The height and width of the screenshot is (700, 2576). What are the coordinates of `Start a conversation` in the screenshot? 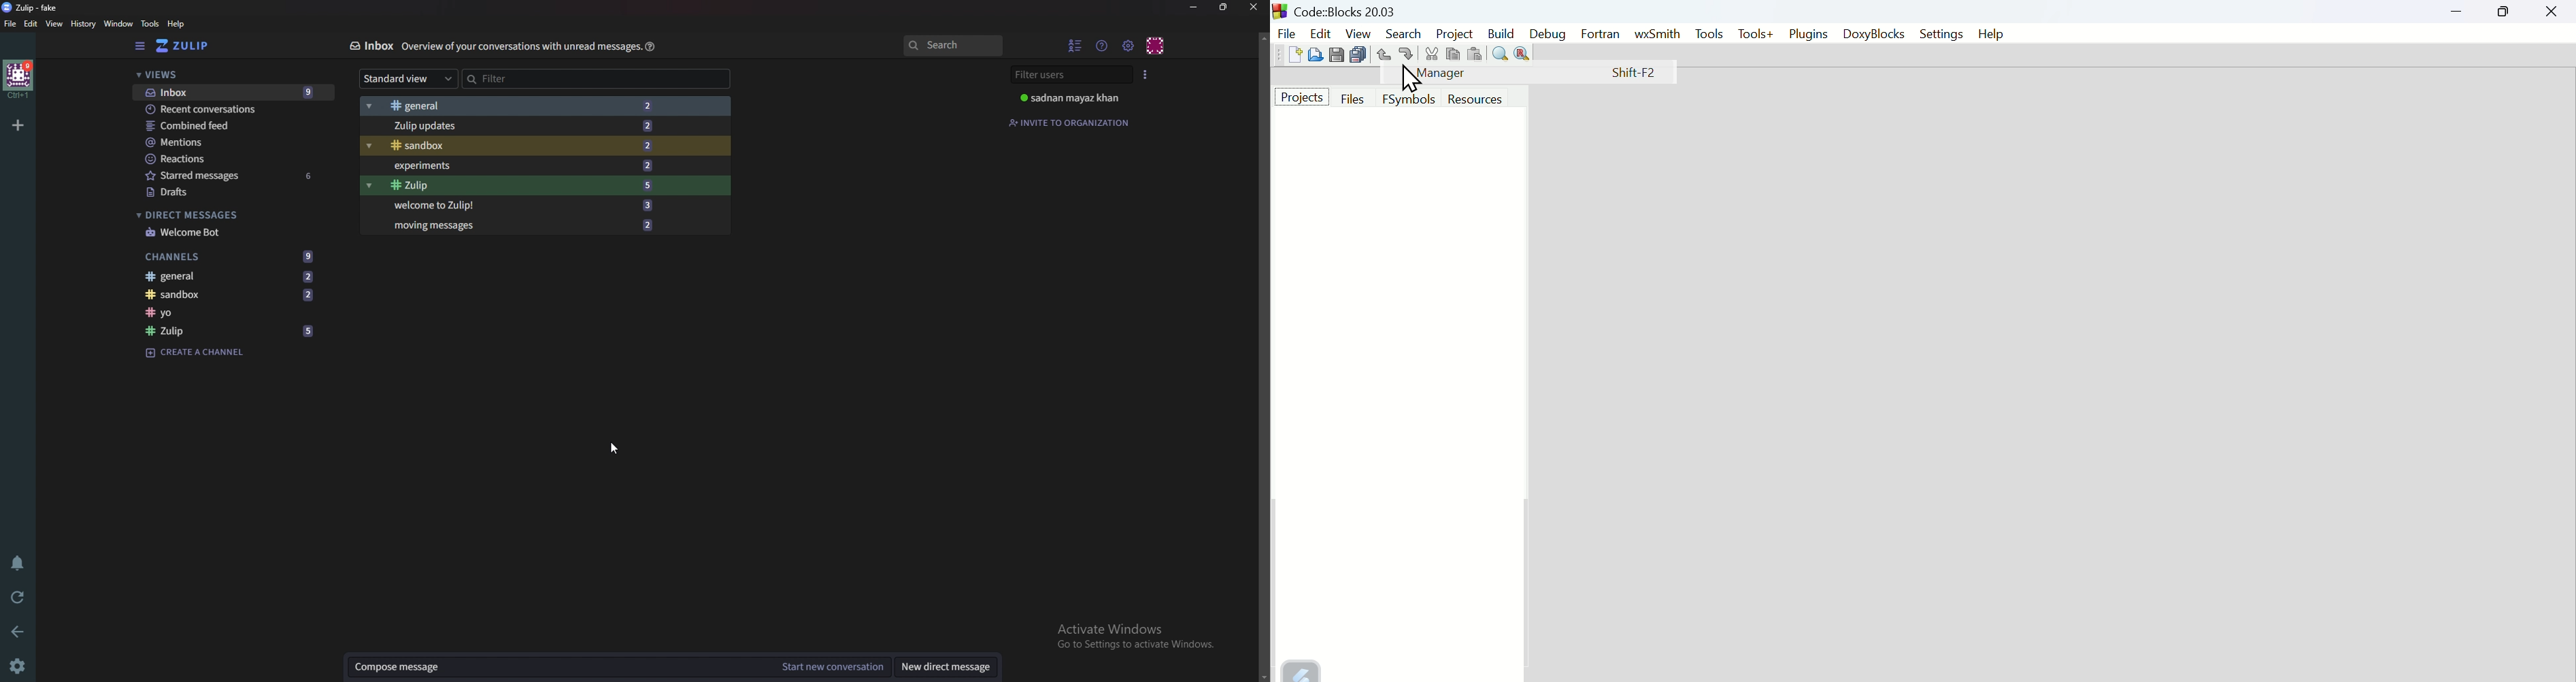 It's located at (832, 667).